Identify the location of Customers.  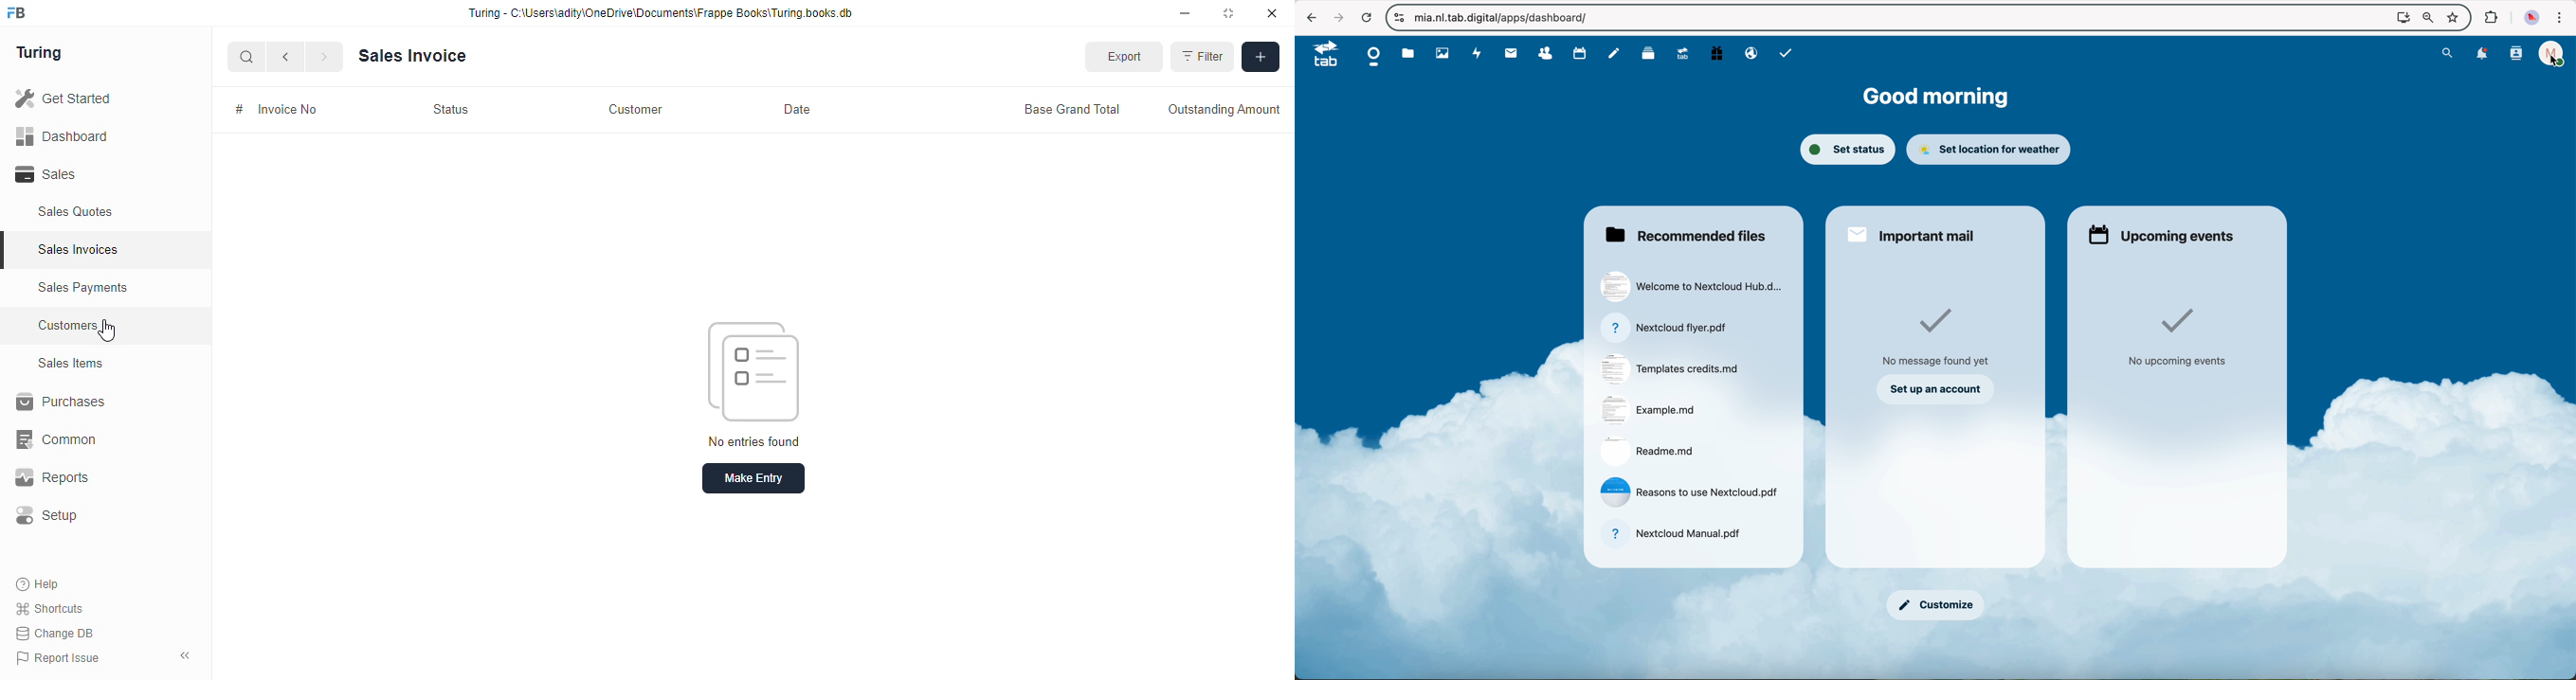
(117, 323).